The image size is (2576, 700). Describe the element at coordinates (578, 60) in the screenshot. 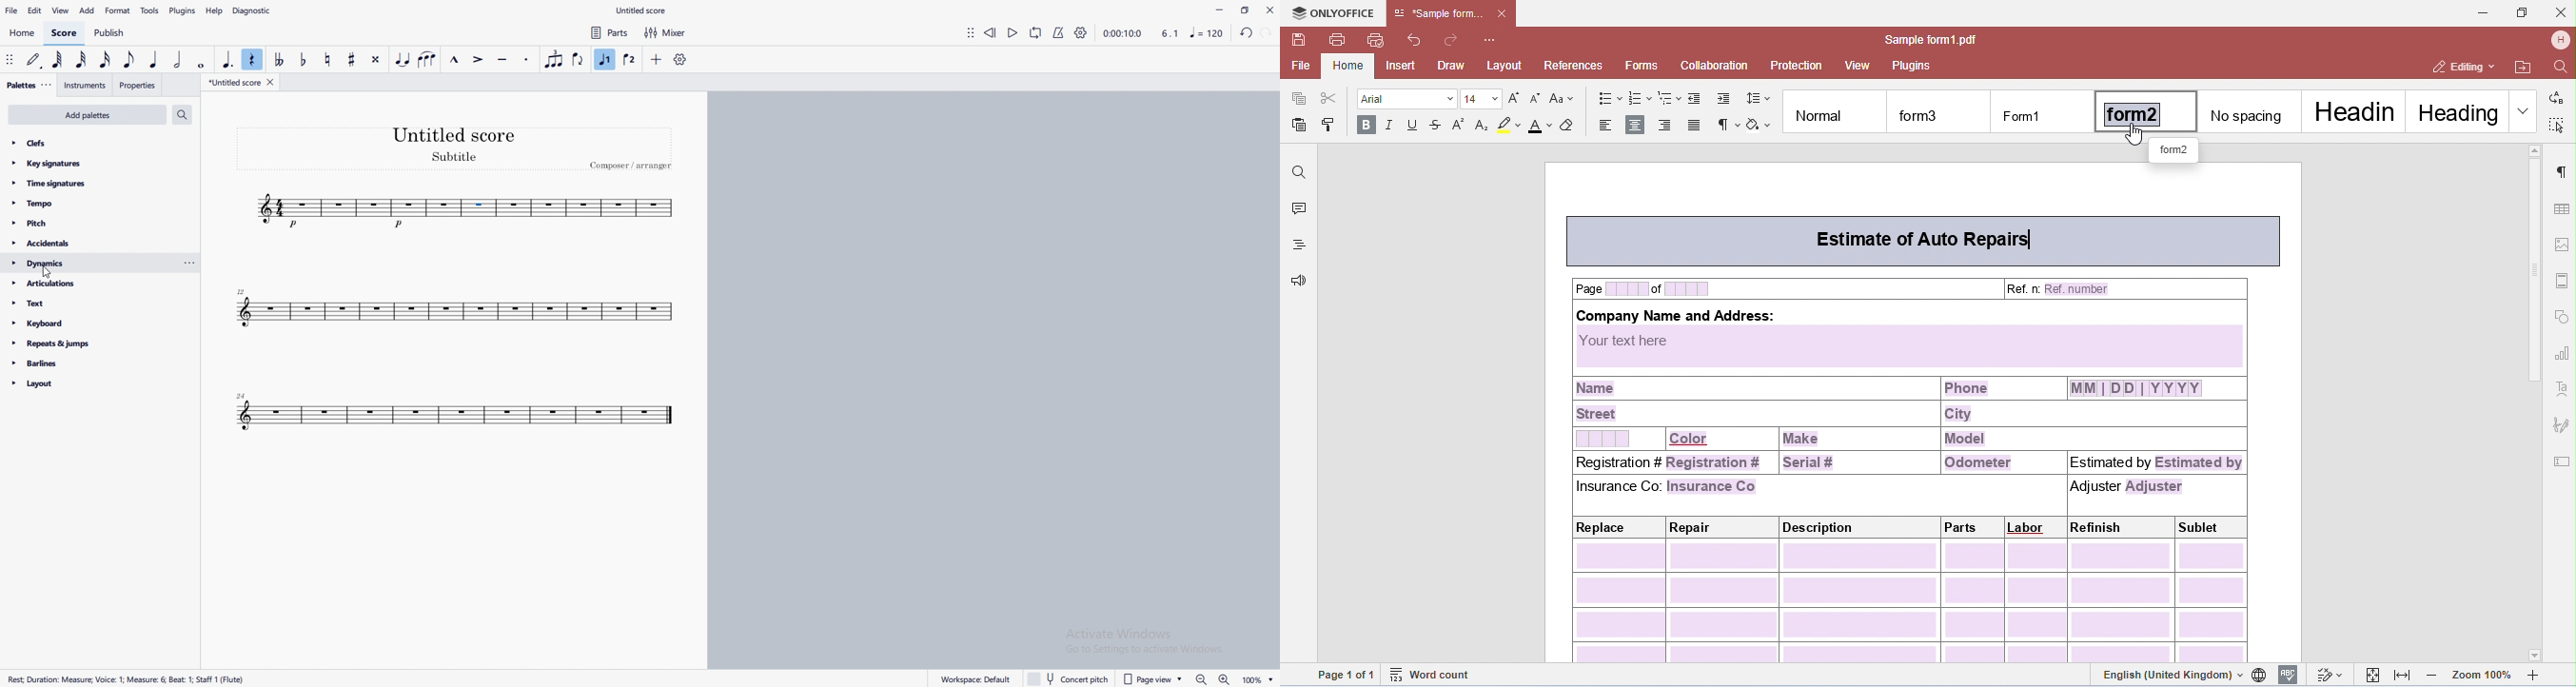

I see `flip direction` at that location.